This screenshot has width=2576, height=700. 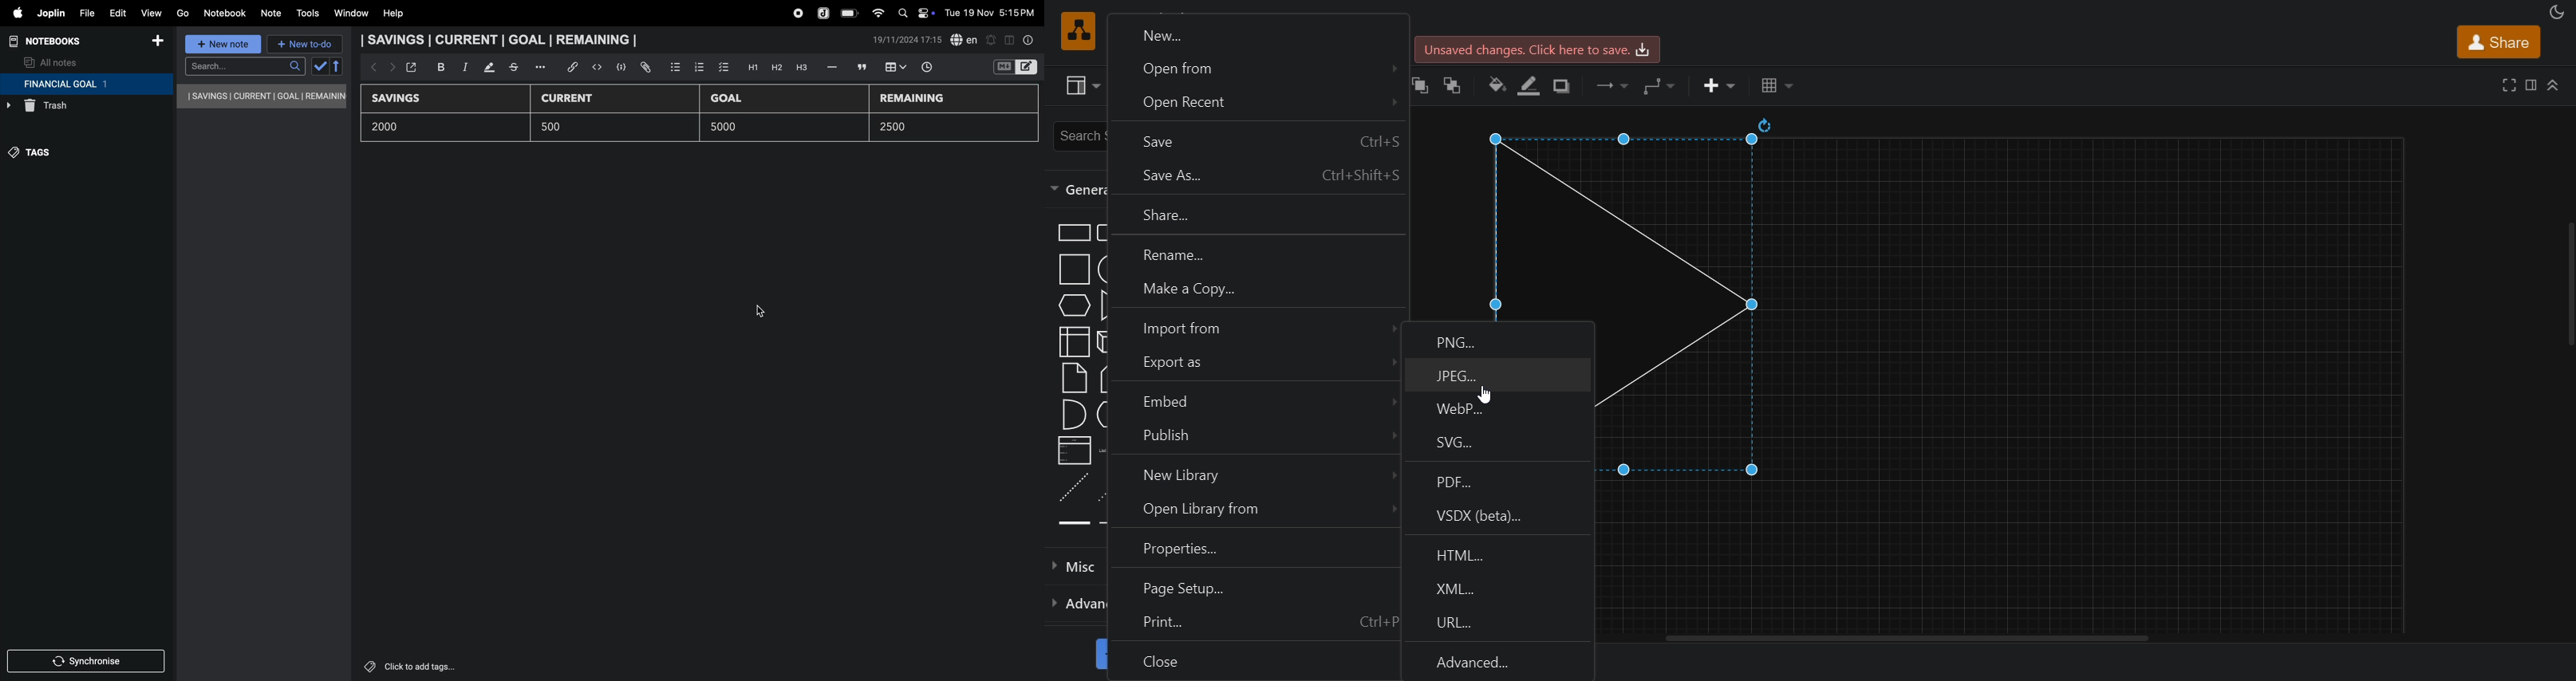 What do you see at coordinates (991, 40) in the screenshot?
I see `alert` at bounding box center [991, 40].